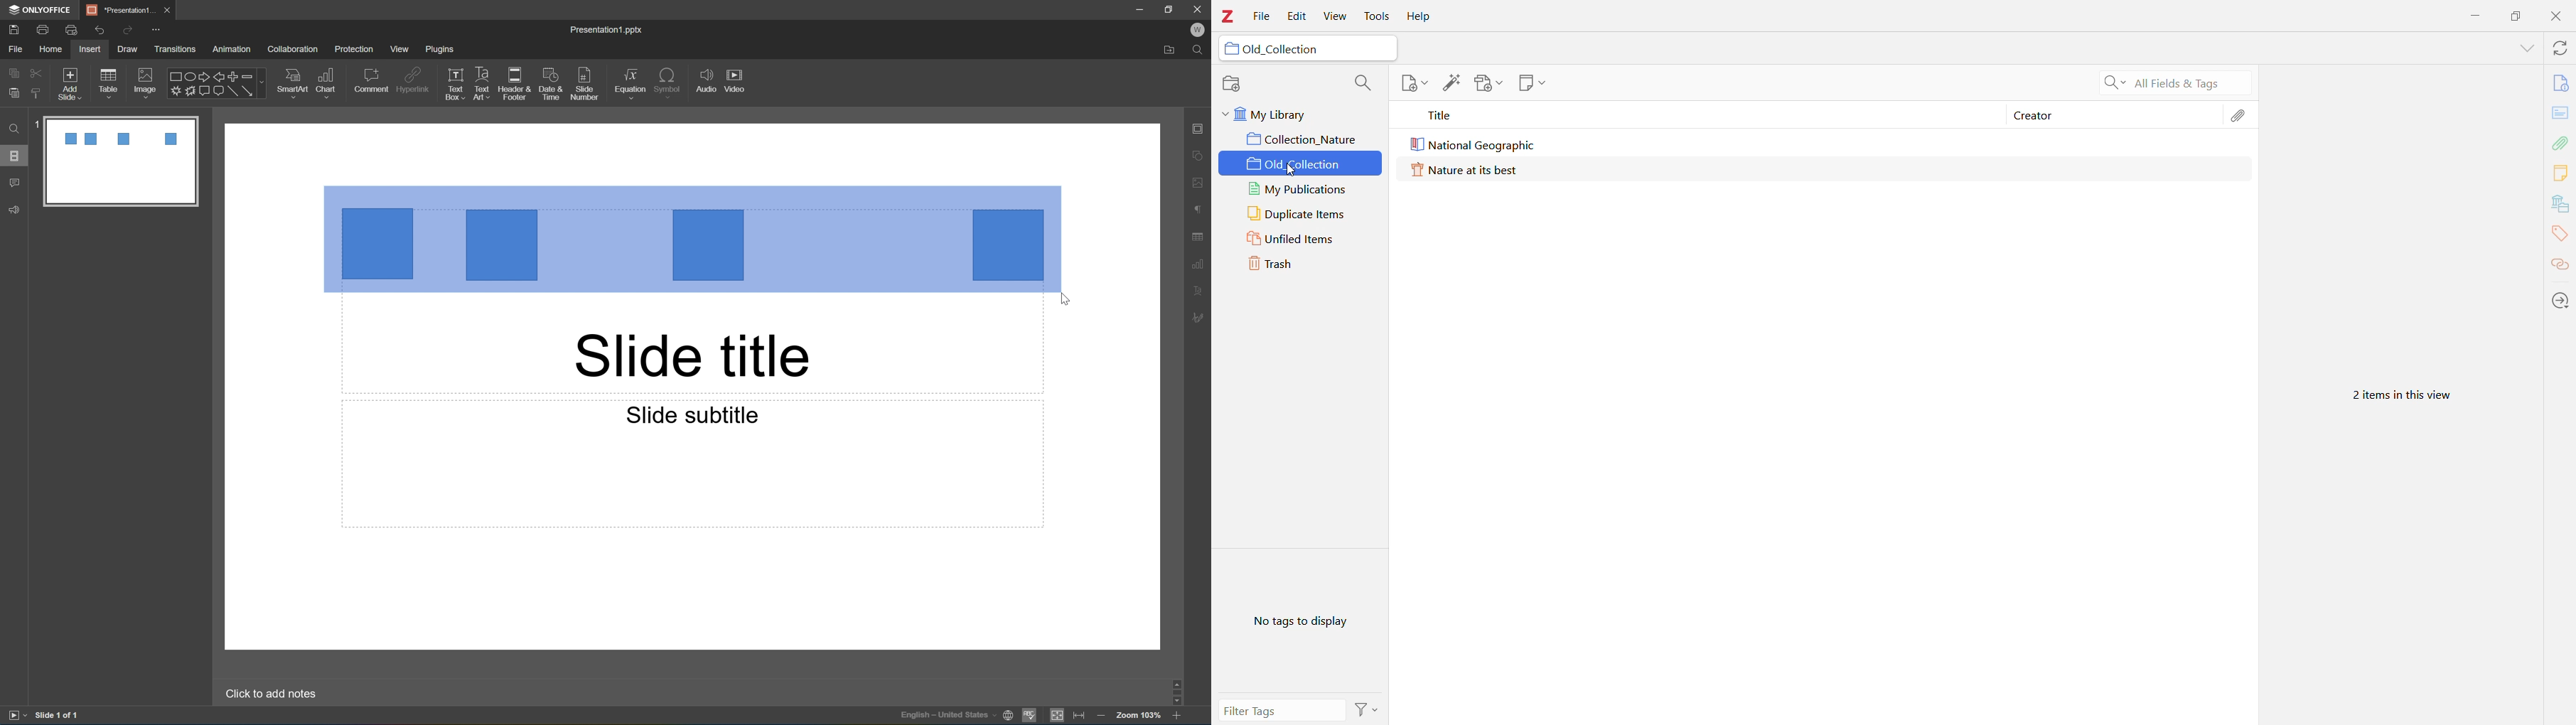 This screenshot has height=728, width=2576. What do you see at coordinates (693, 238) in the screenshot?
I see `4 Squares area selected` at bounding box center [693, 238].